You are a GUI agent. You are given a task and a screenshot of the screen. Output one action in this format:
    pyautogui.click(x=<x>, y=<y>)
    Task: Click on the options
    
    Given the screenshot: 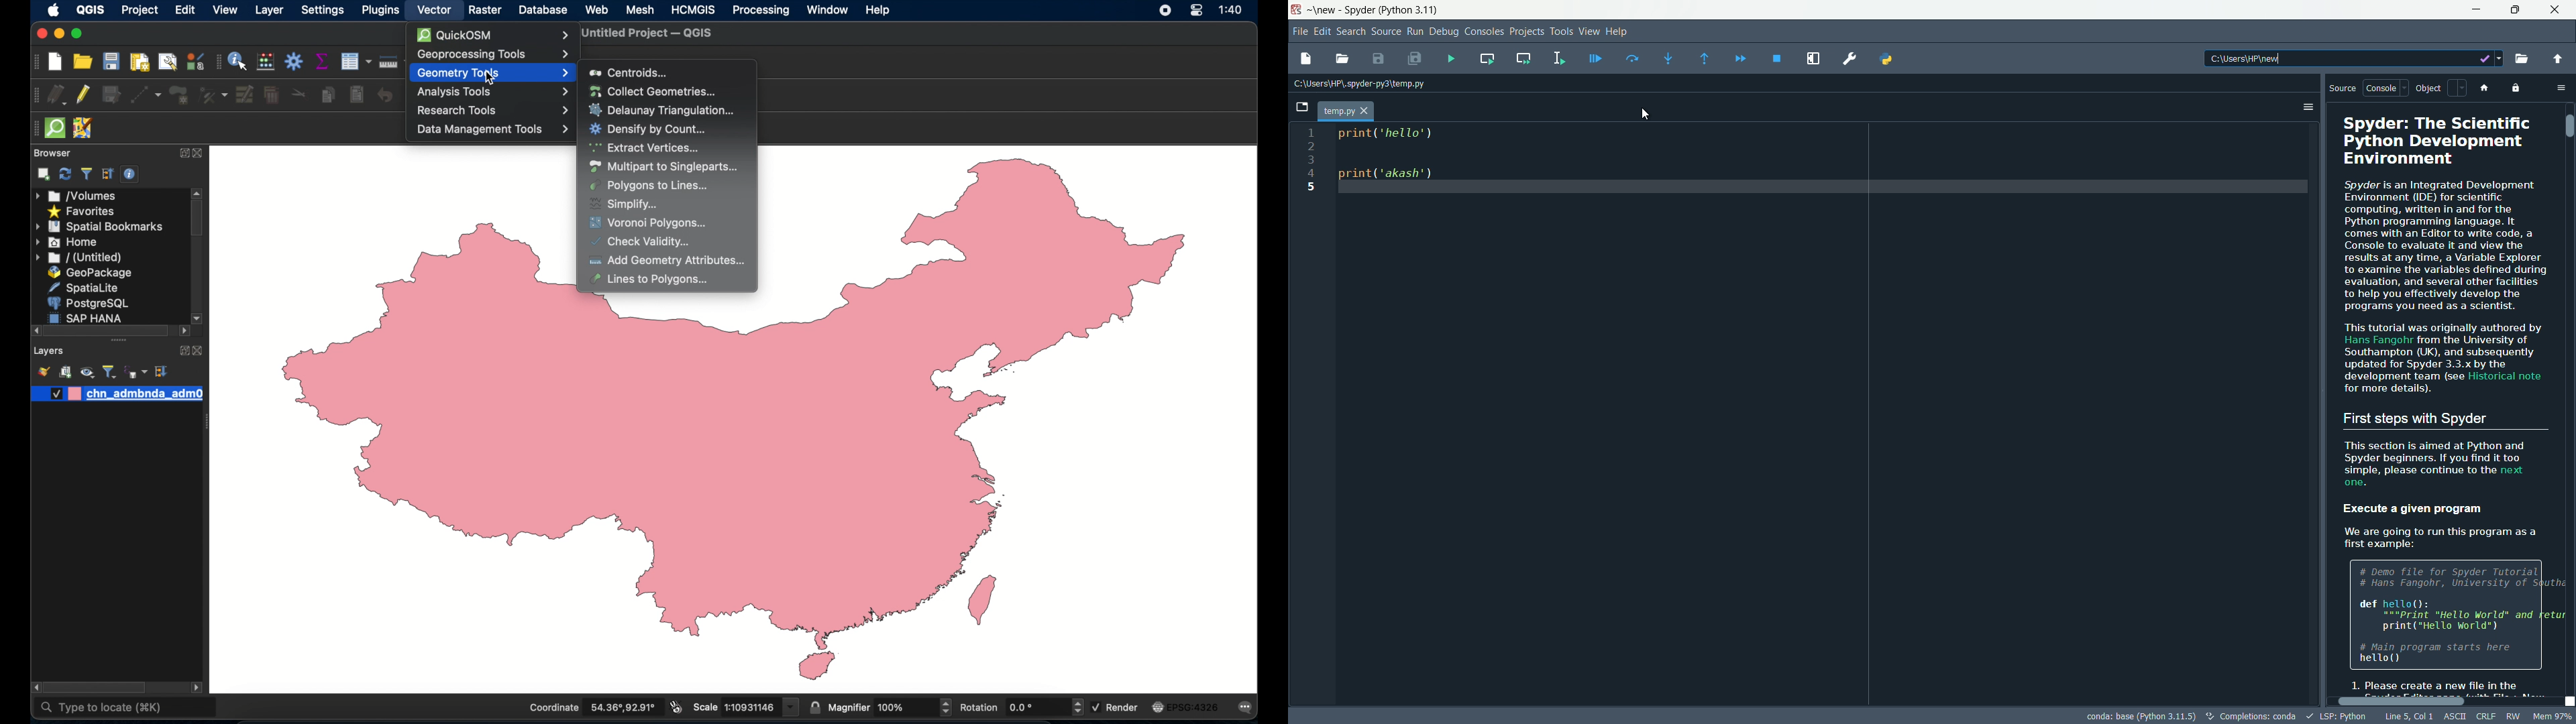 What is the action you would take?
    pyautogui.click(x=2561, y=88)
    